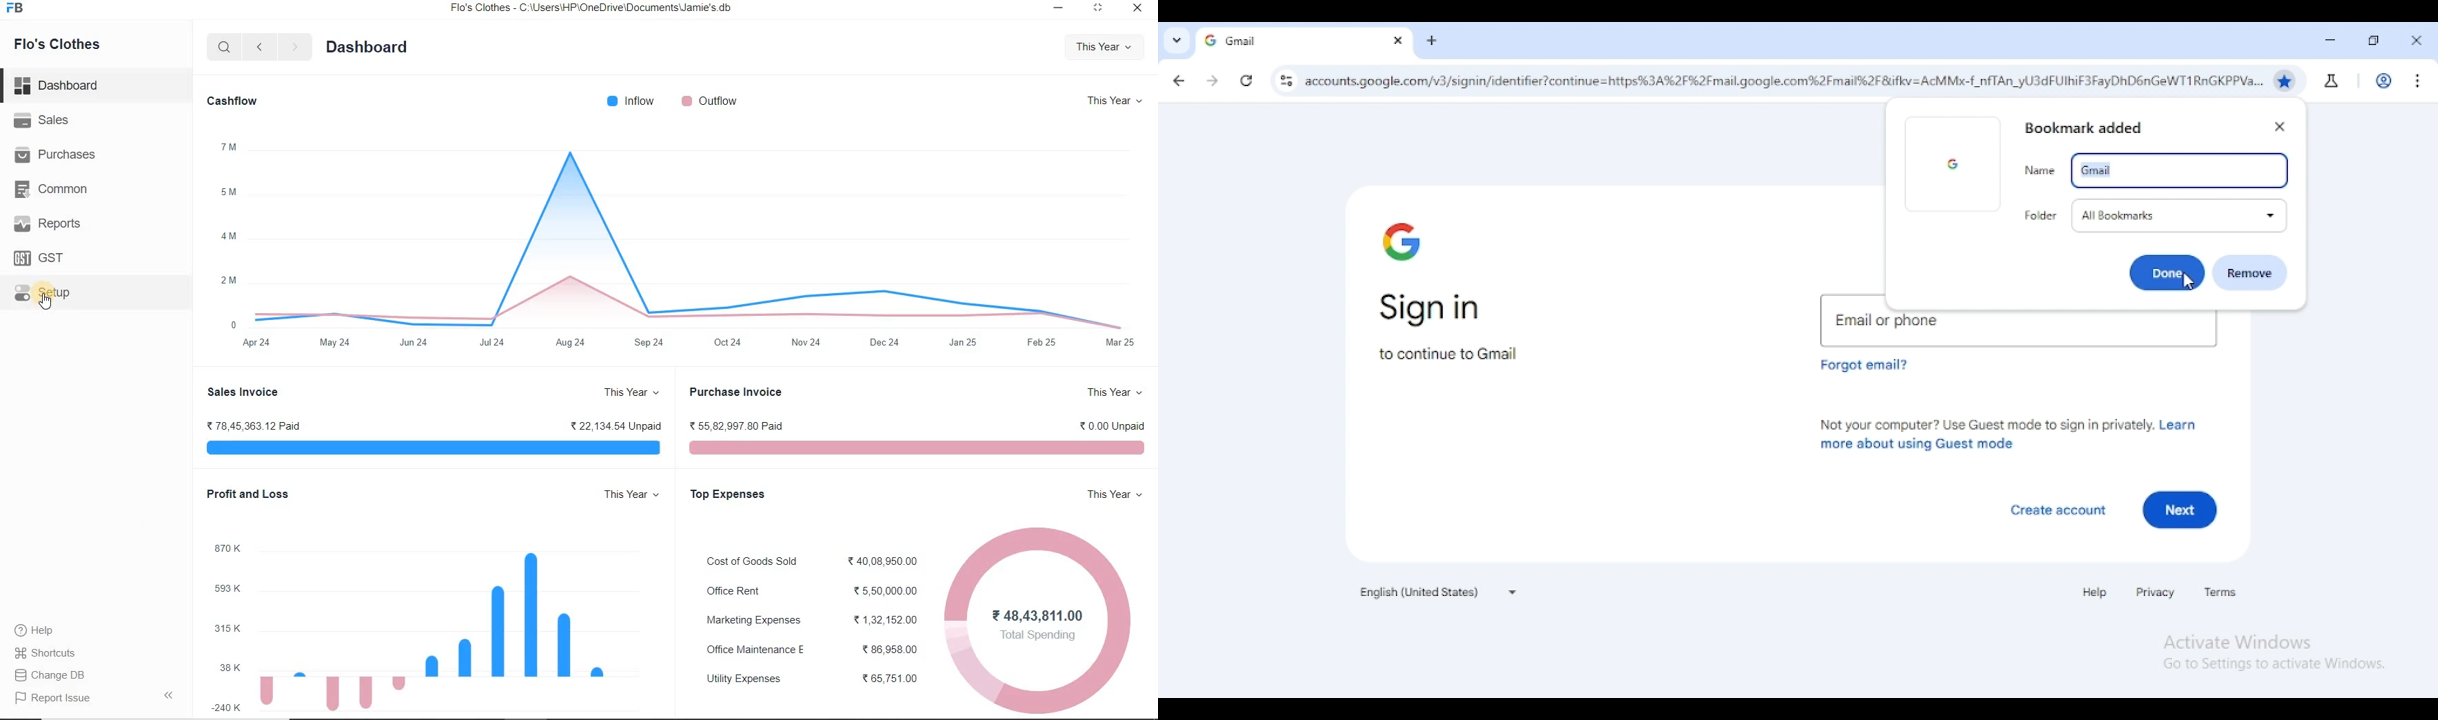 The image size is (2464, 728). I want to click on Feb 25, so click(1043, 342).